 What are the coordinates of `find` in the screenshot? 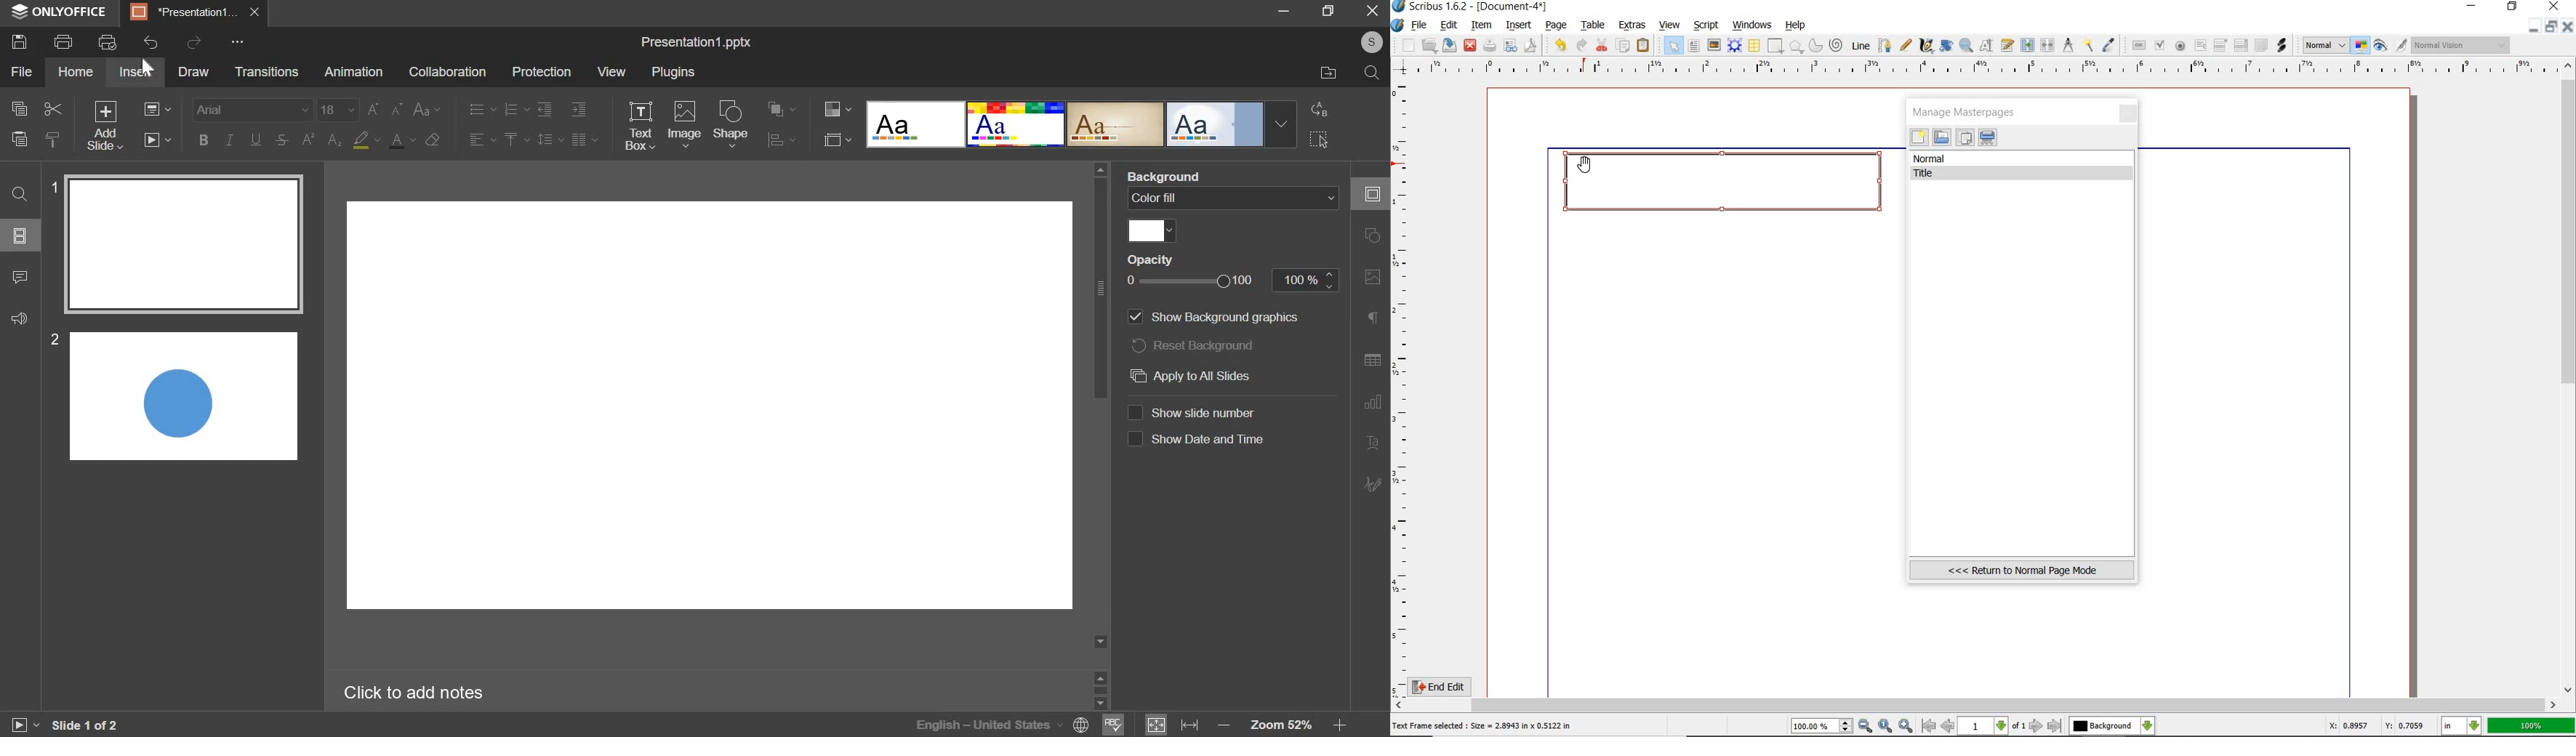 It's located at (18, 193).